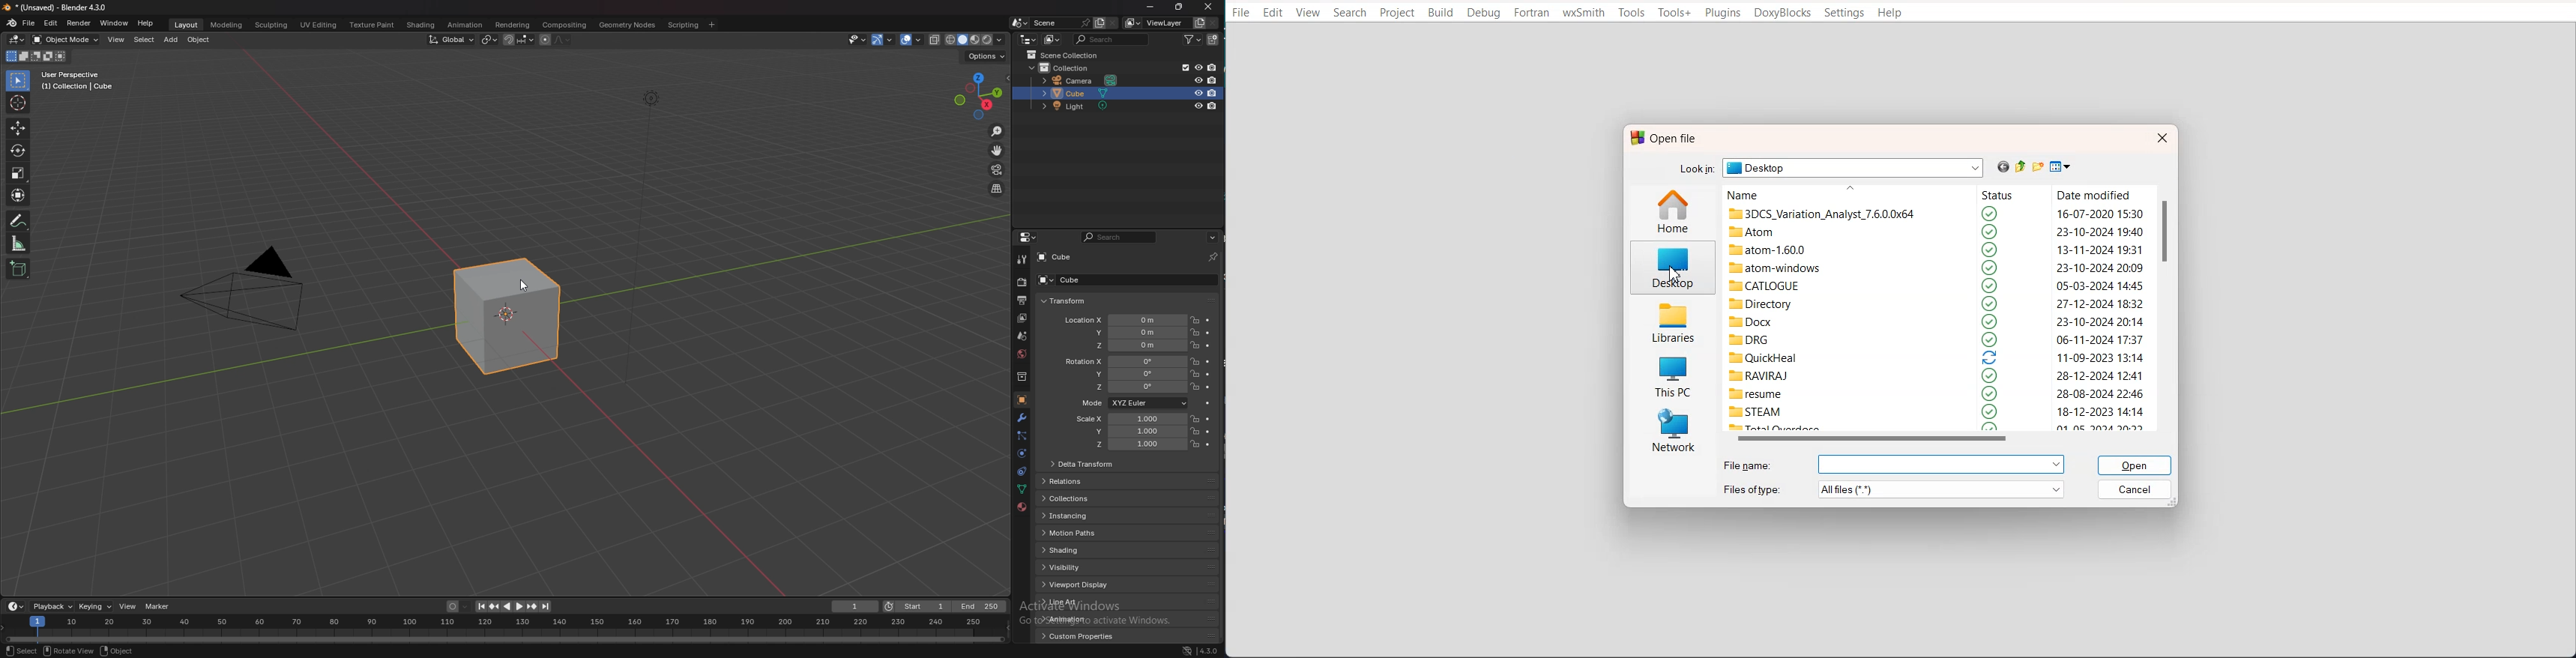 This screenshot has height=672, width=2576. I want to click on rotation x, so click(1125, 362).